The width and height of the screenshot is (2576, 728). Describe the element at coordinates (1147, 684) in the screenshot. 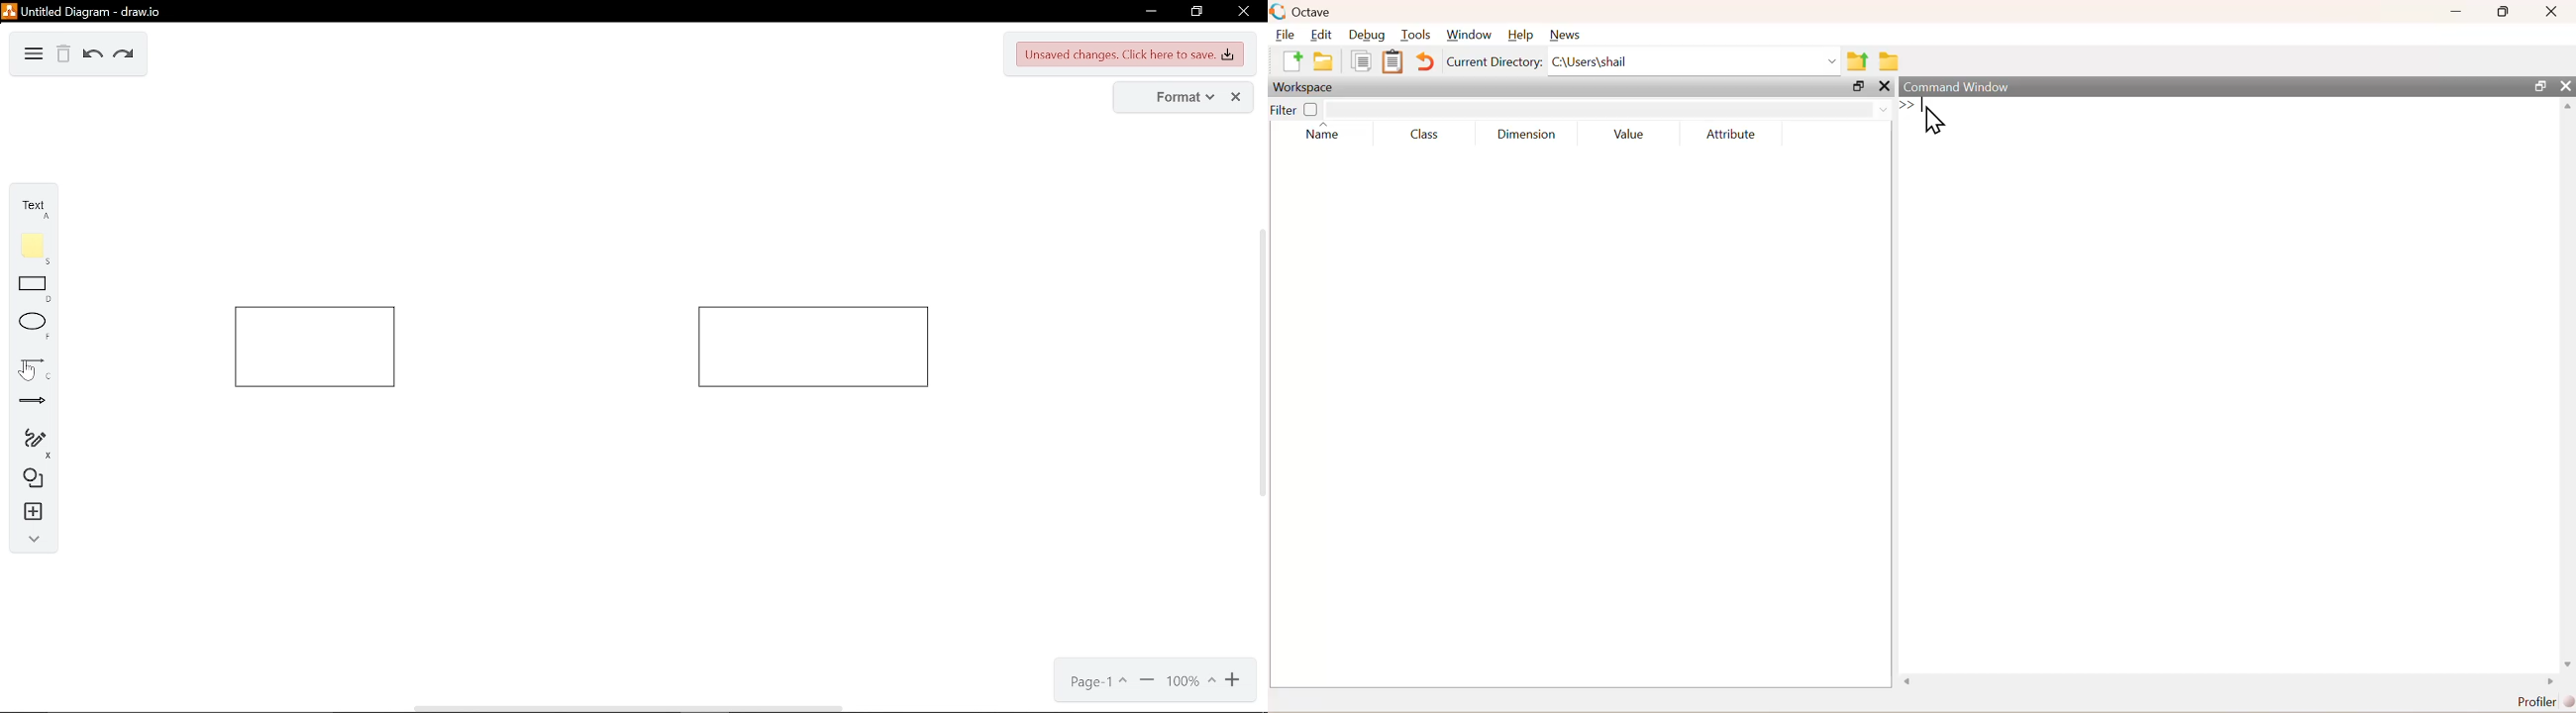

I see `zoom out` at that location.